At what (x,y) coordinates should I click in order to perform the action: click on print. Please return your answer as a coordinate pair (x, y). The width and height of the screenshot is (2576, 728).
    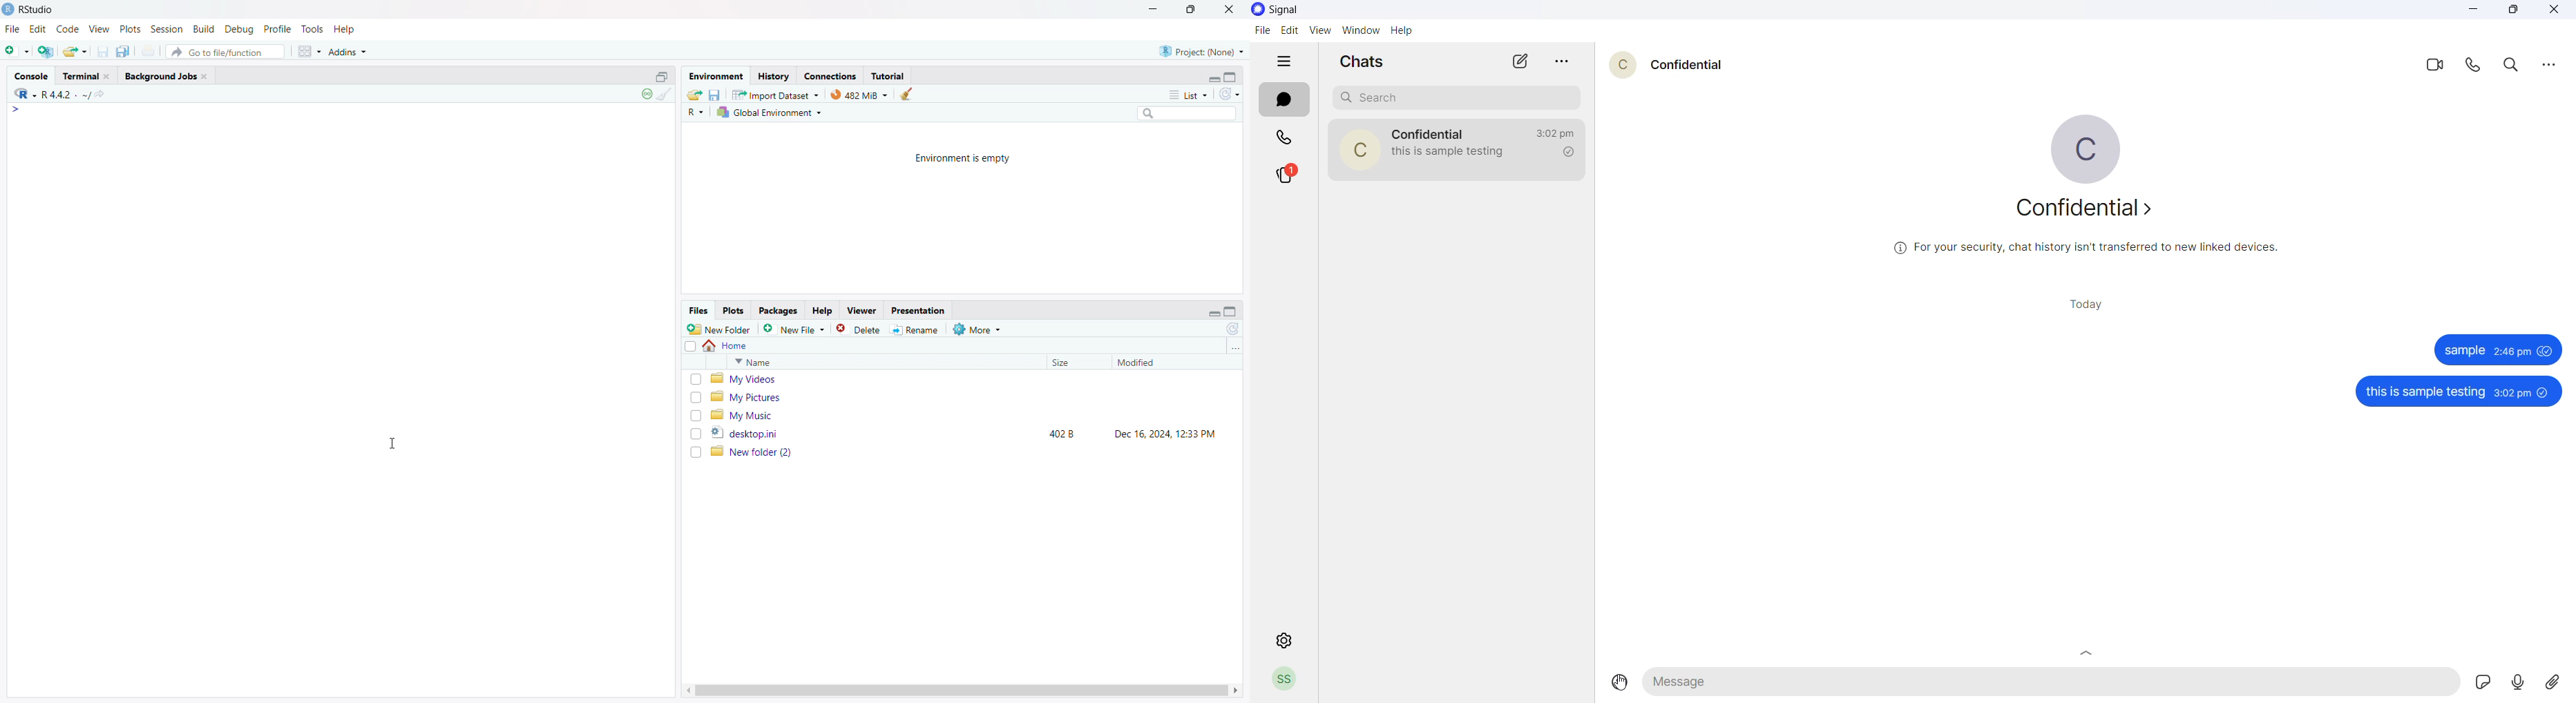
    Looking at the image, I should click on (150, 51).